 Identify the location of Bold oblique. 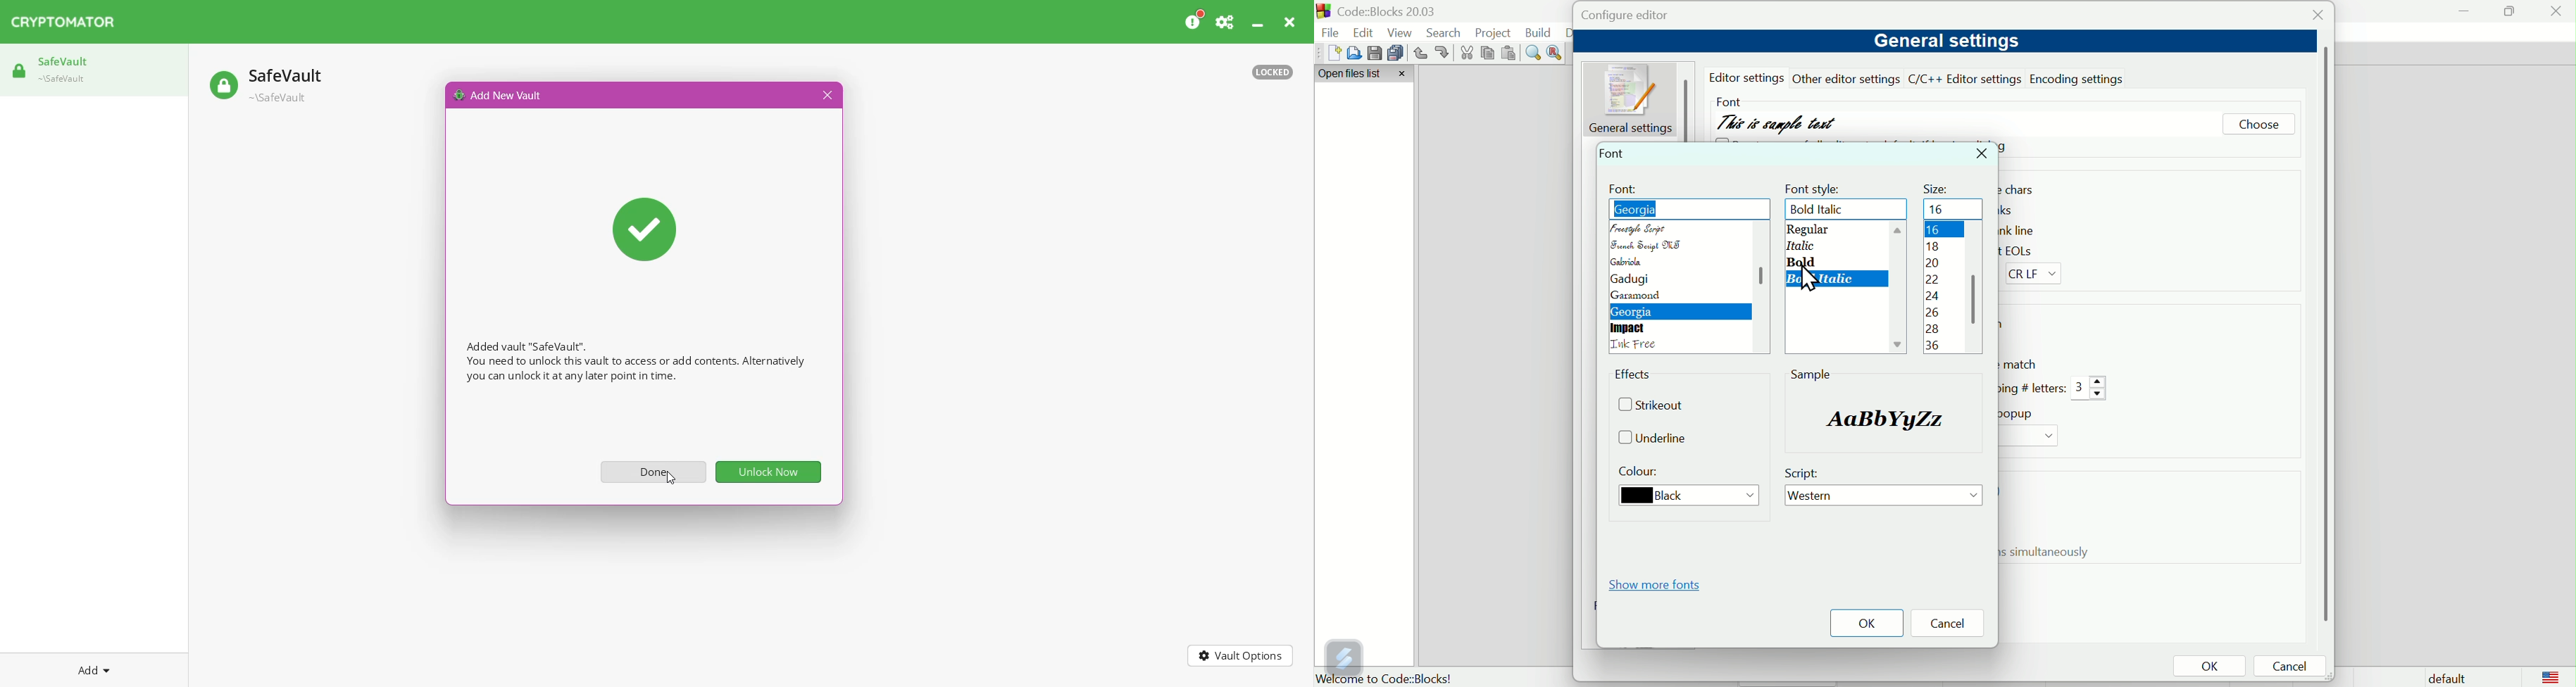
(1824, 210).